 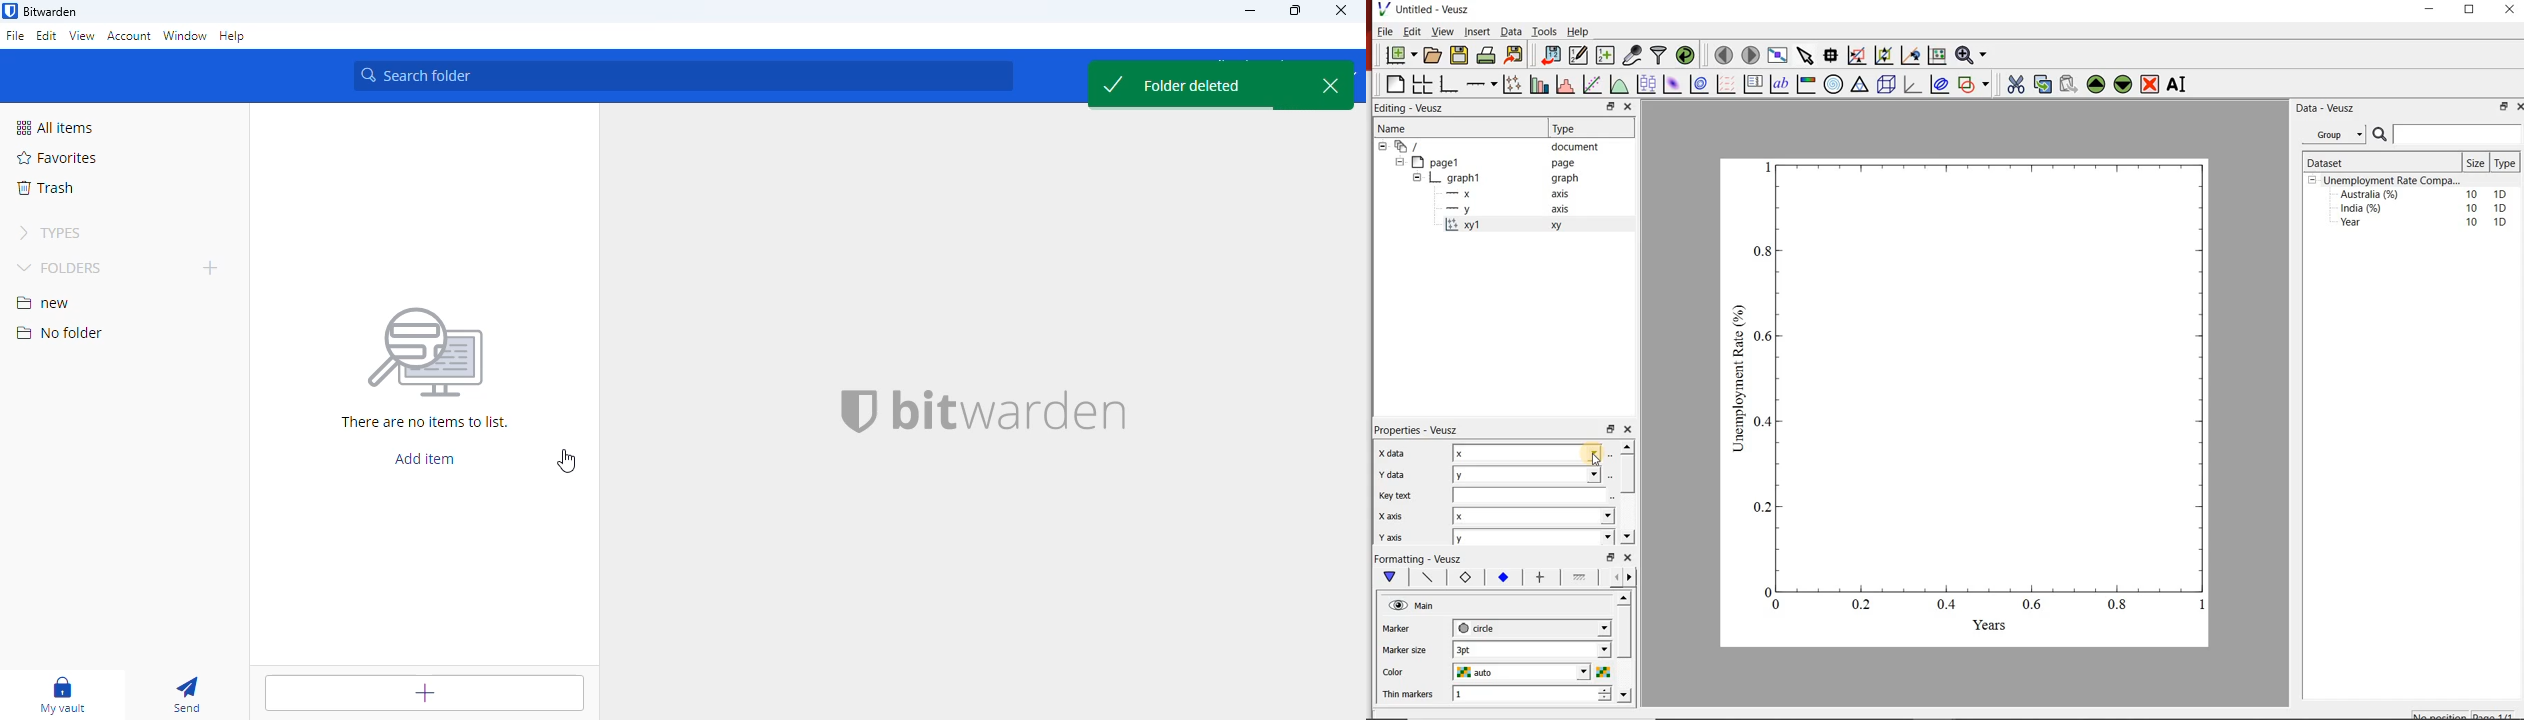 What do you see at coordinates (210, 268) in the screenshot?
I see `add folder` at bounding box center [210, 268].